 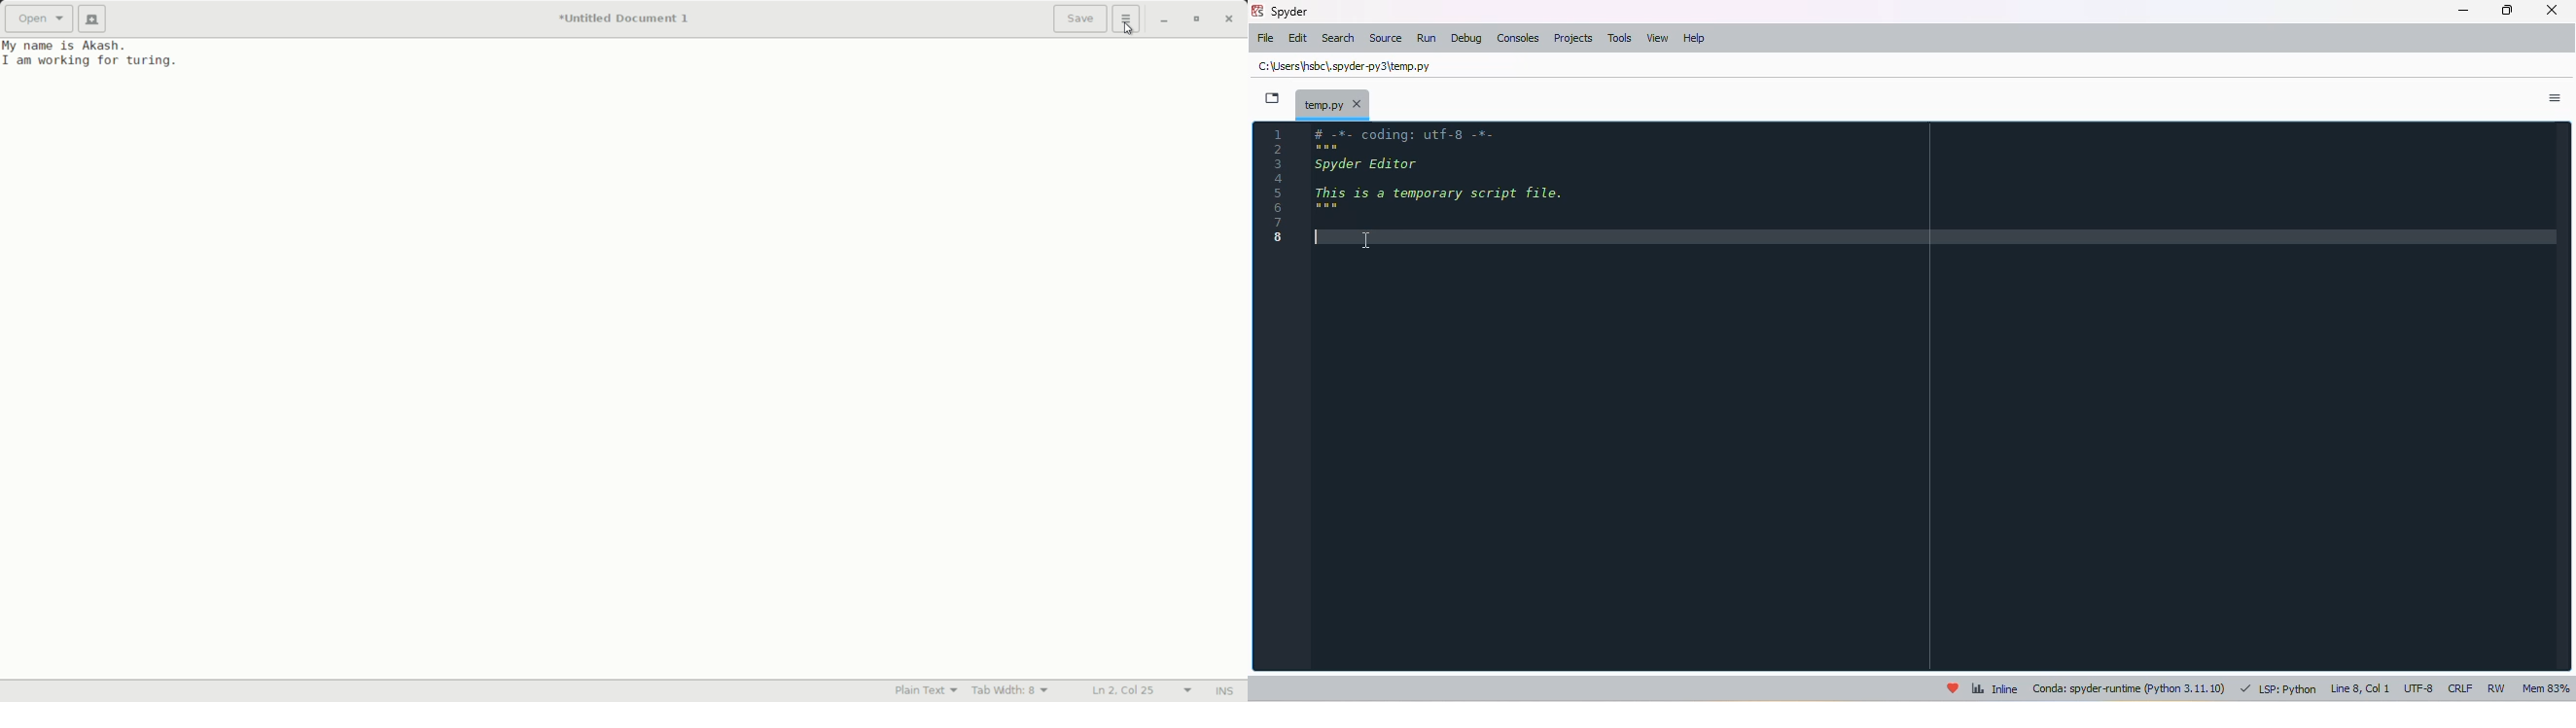 What do you see at coordinates (1318, 238) in the screenshot?
I see `text editor` at bounding box center [1318, 238].